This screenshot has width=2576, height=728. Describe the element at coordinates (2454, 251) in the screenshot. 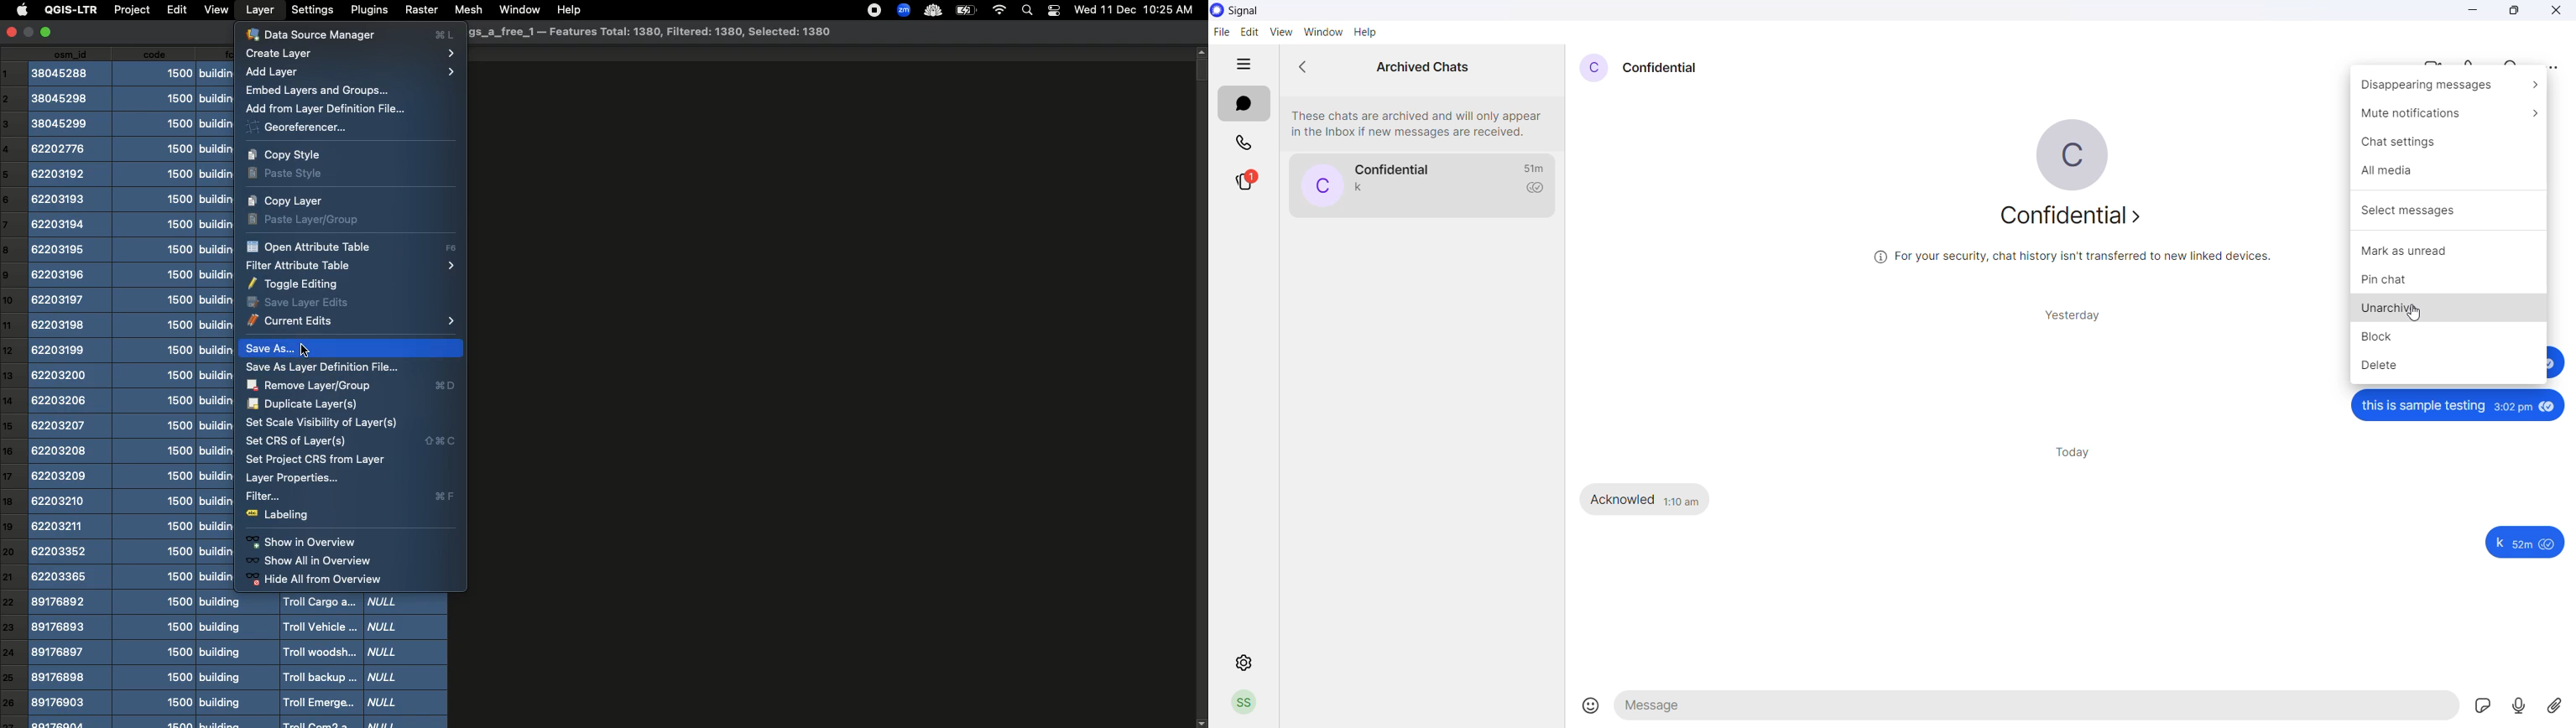

I see `mark as unread` at that location.